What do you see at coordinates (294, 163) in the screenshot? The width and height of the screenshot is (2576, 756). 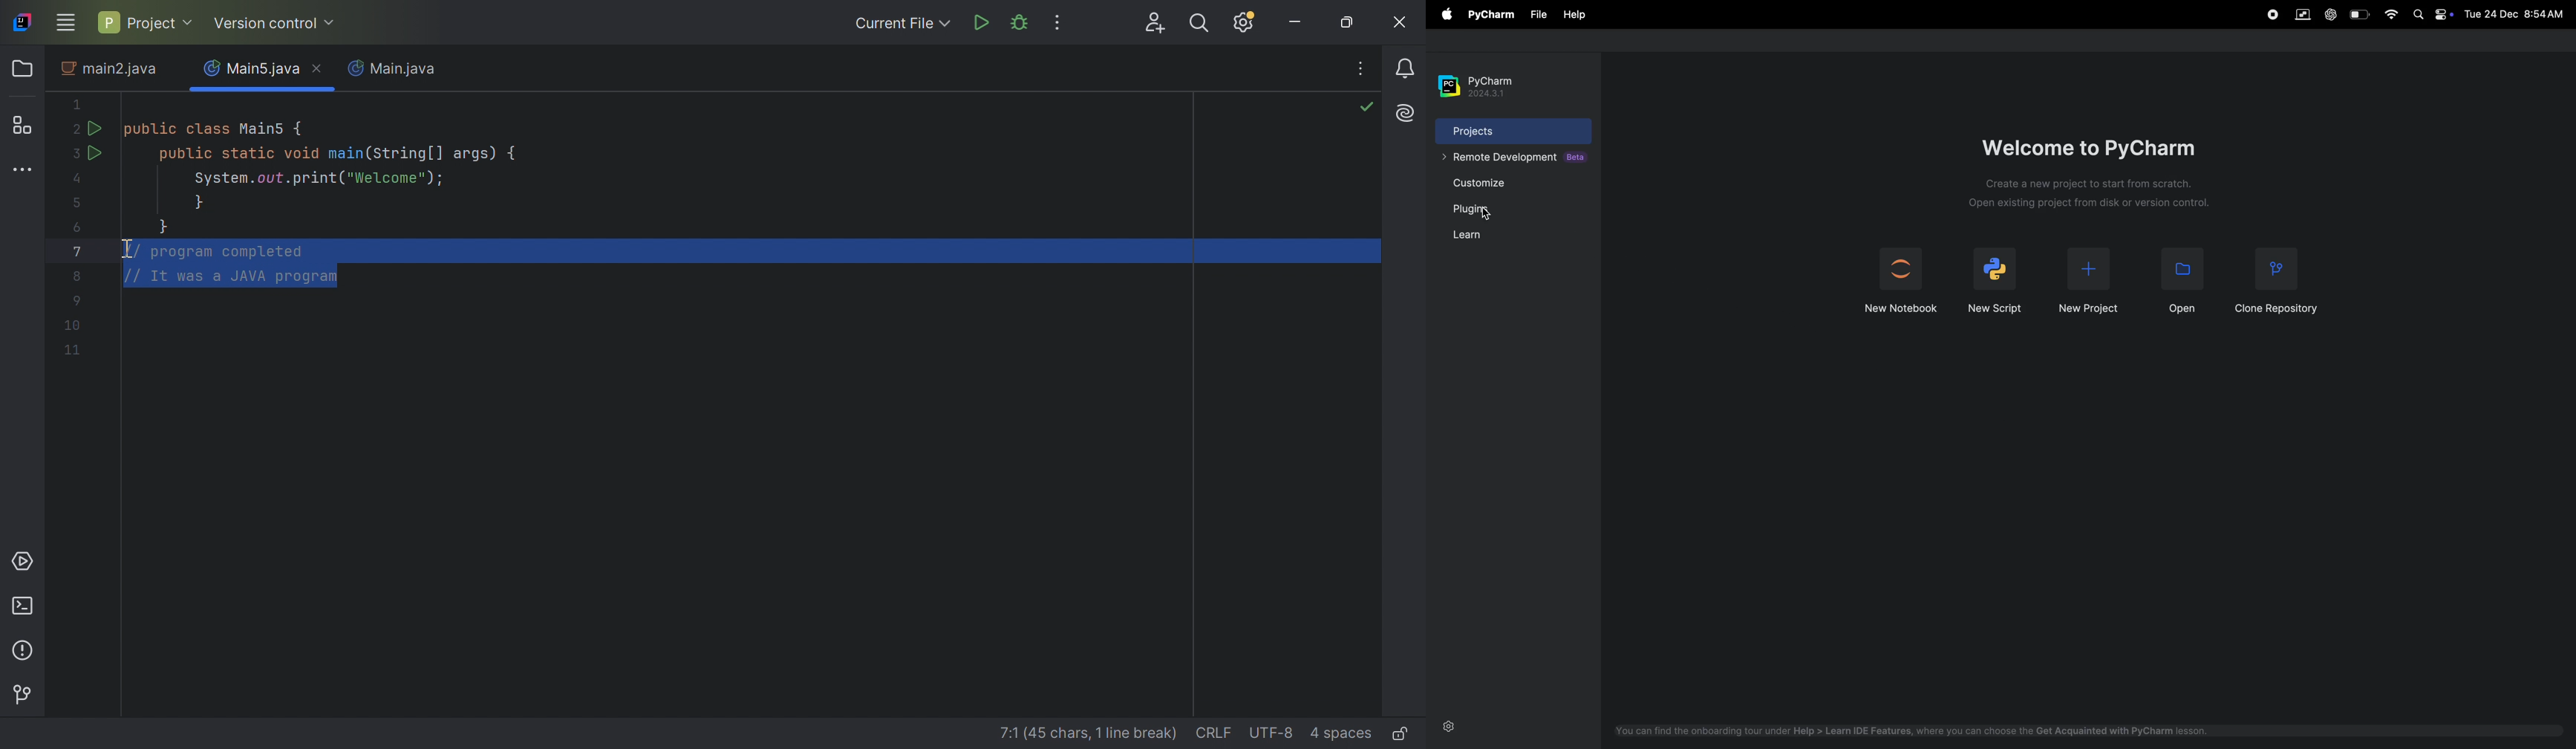 I see `This java code defines a main class with a main method. IT prints "Welcome" to the console.` at bounding box center [294, 163].